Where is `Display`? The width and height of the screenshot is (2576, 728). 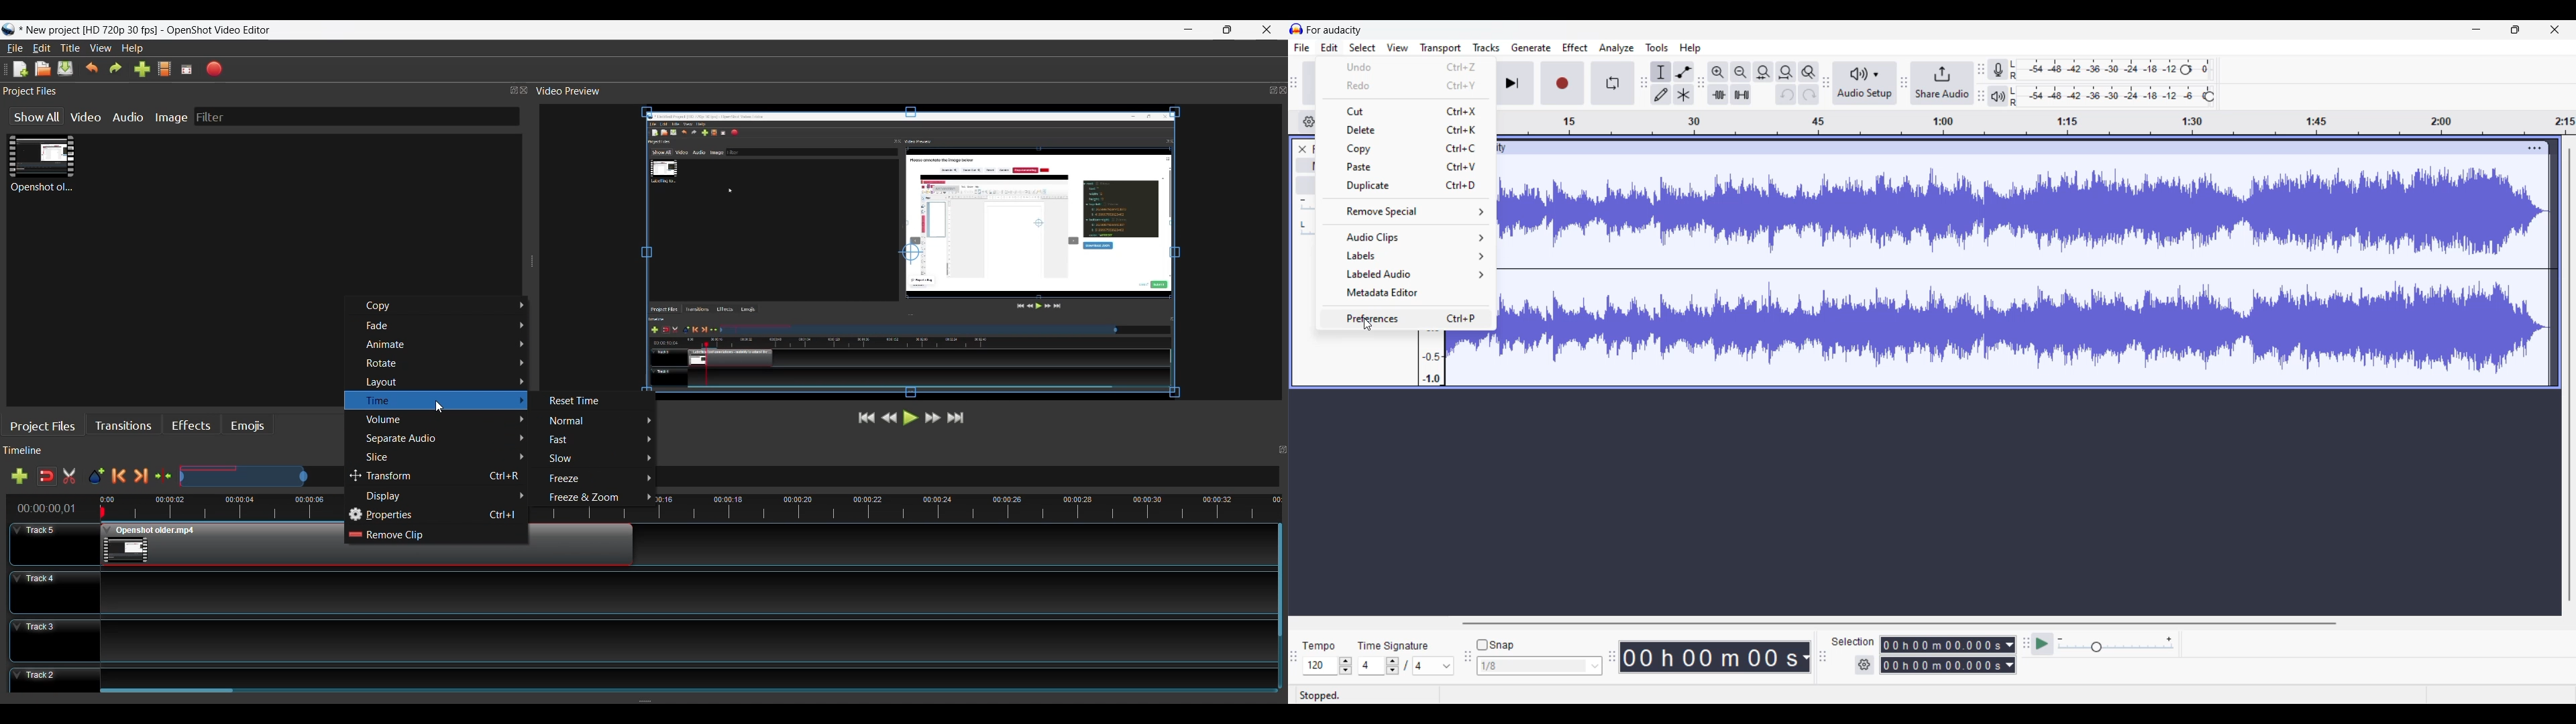
Display is located at coordinates (445, 496).